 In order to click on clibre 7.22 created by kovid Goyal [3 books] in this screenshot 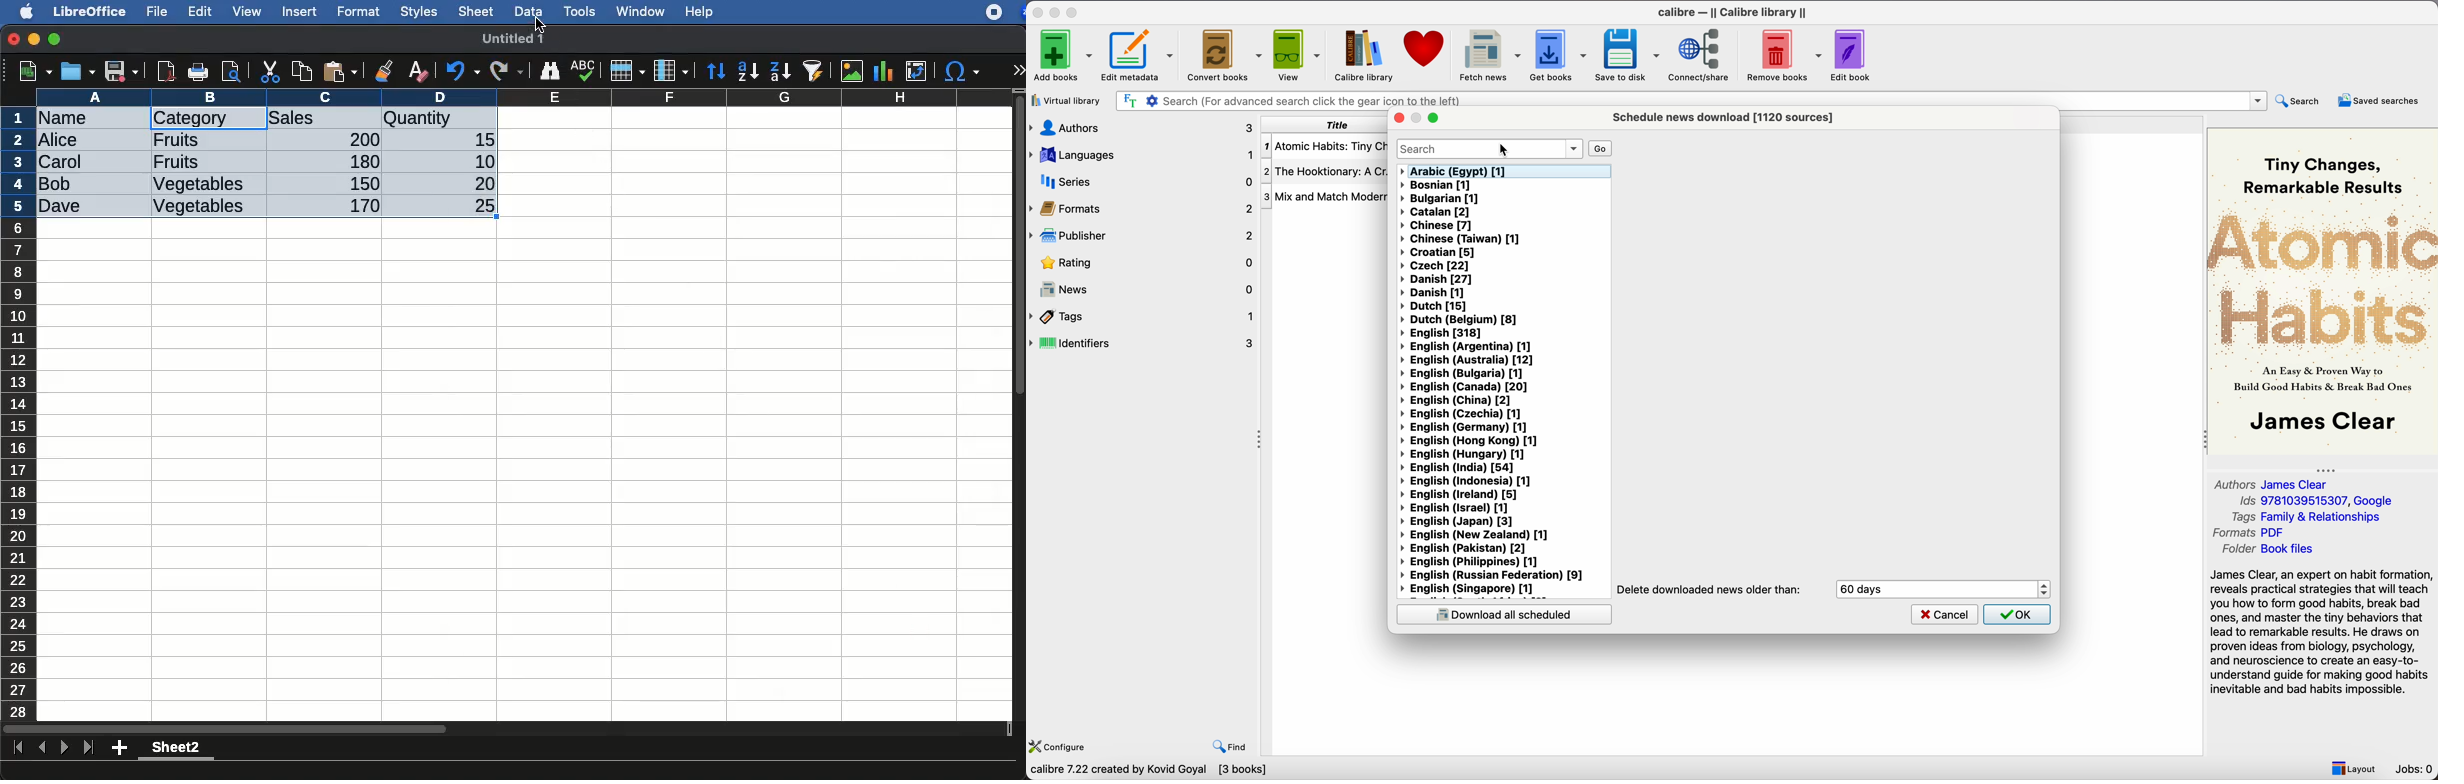, I will do `click(1148, 771)`.